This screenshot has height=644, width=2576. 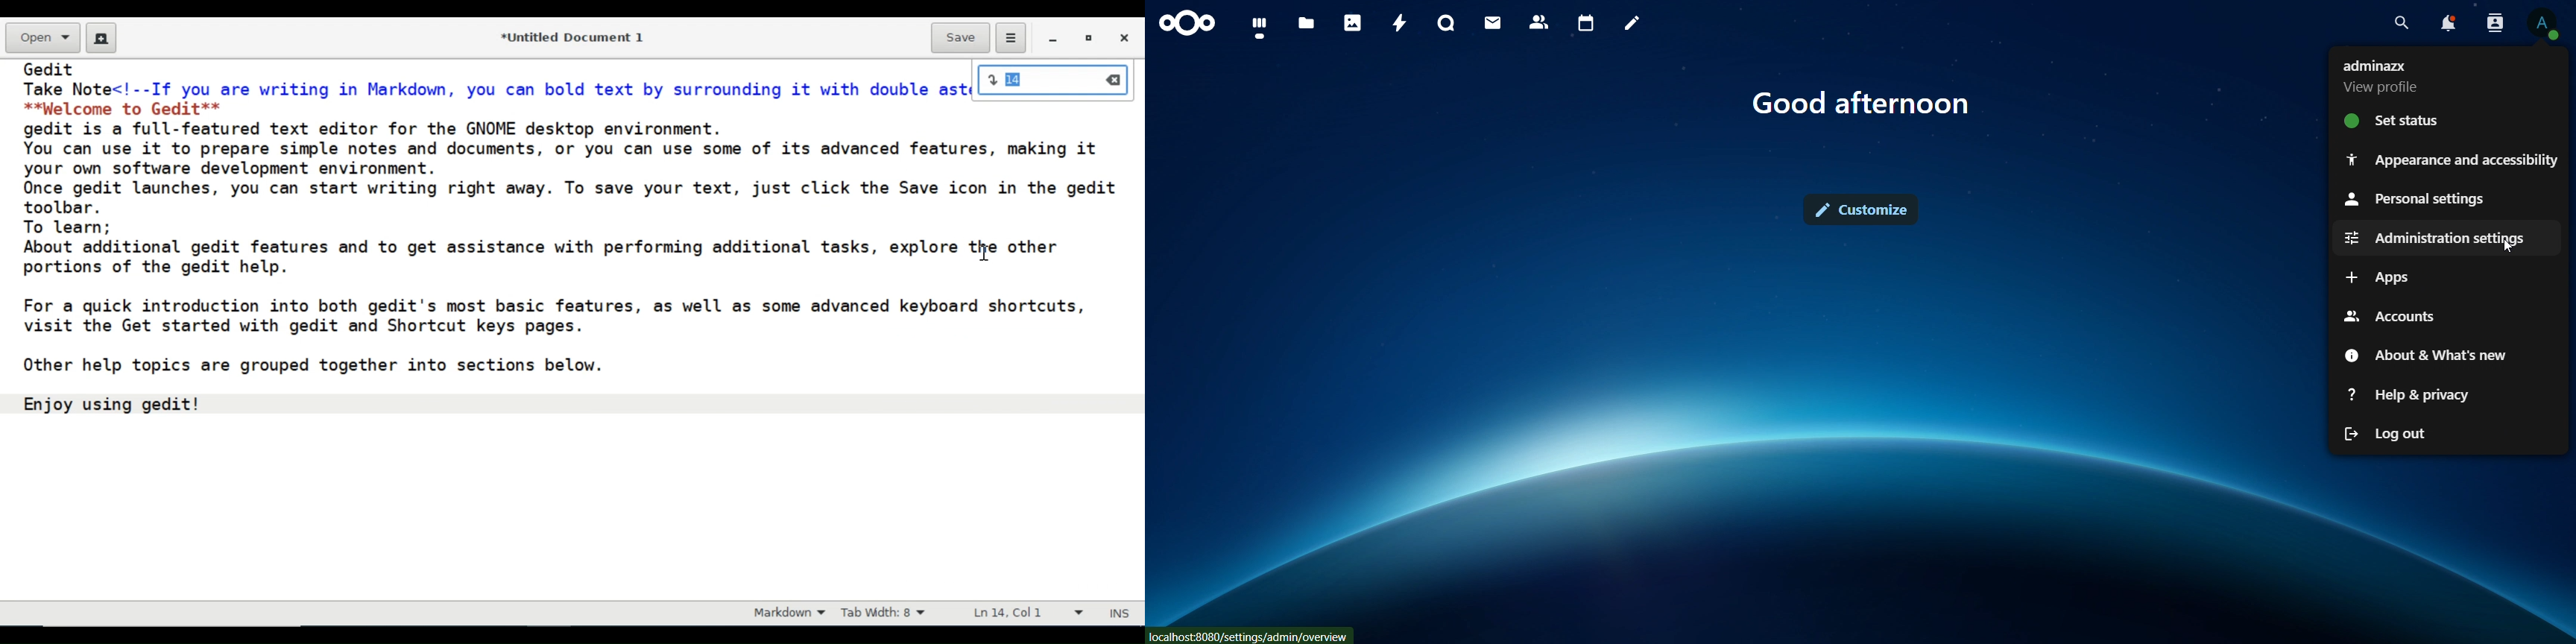 I want to click on mail, so click(x=1494, y=22).